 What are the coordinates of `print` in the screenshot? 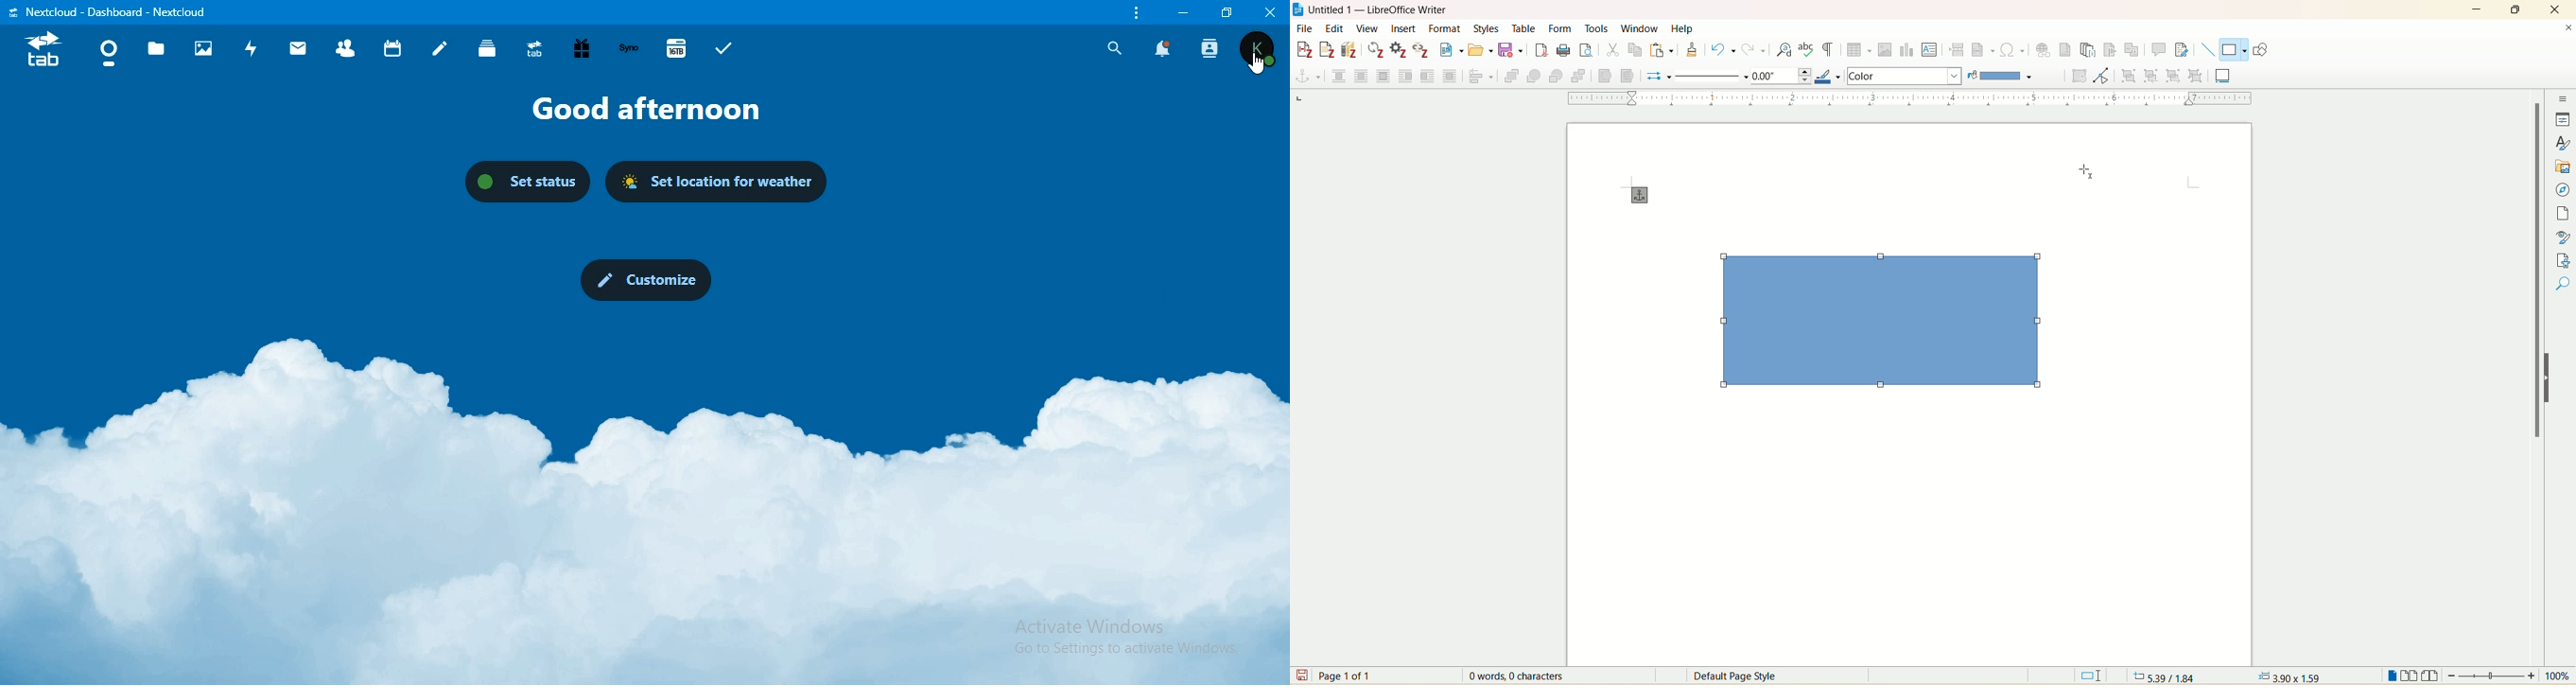 It's located at (1563, 50).